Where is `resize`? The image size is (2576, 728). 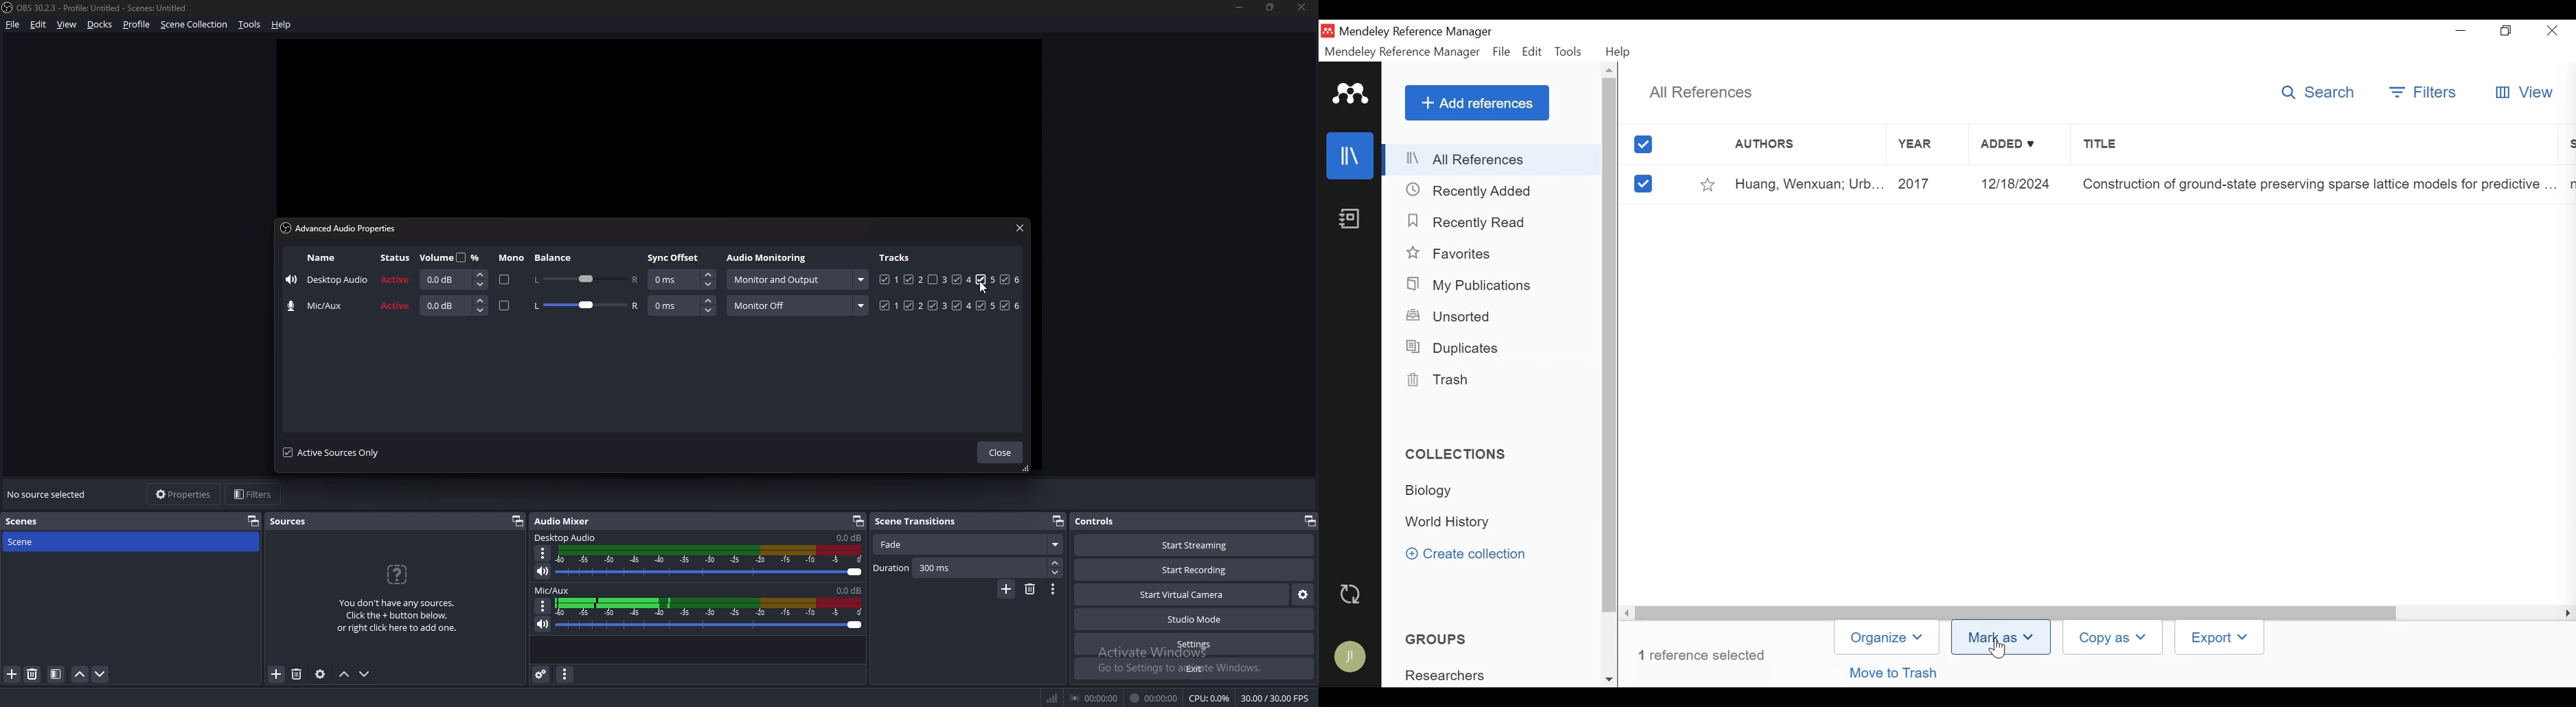
resize is located at coordinates (1273, 8).